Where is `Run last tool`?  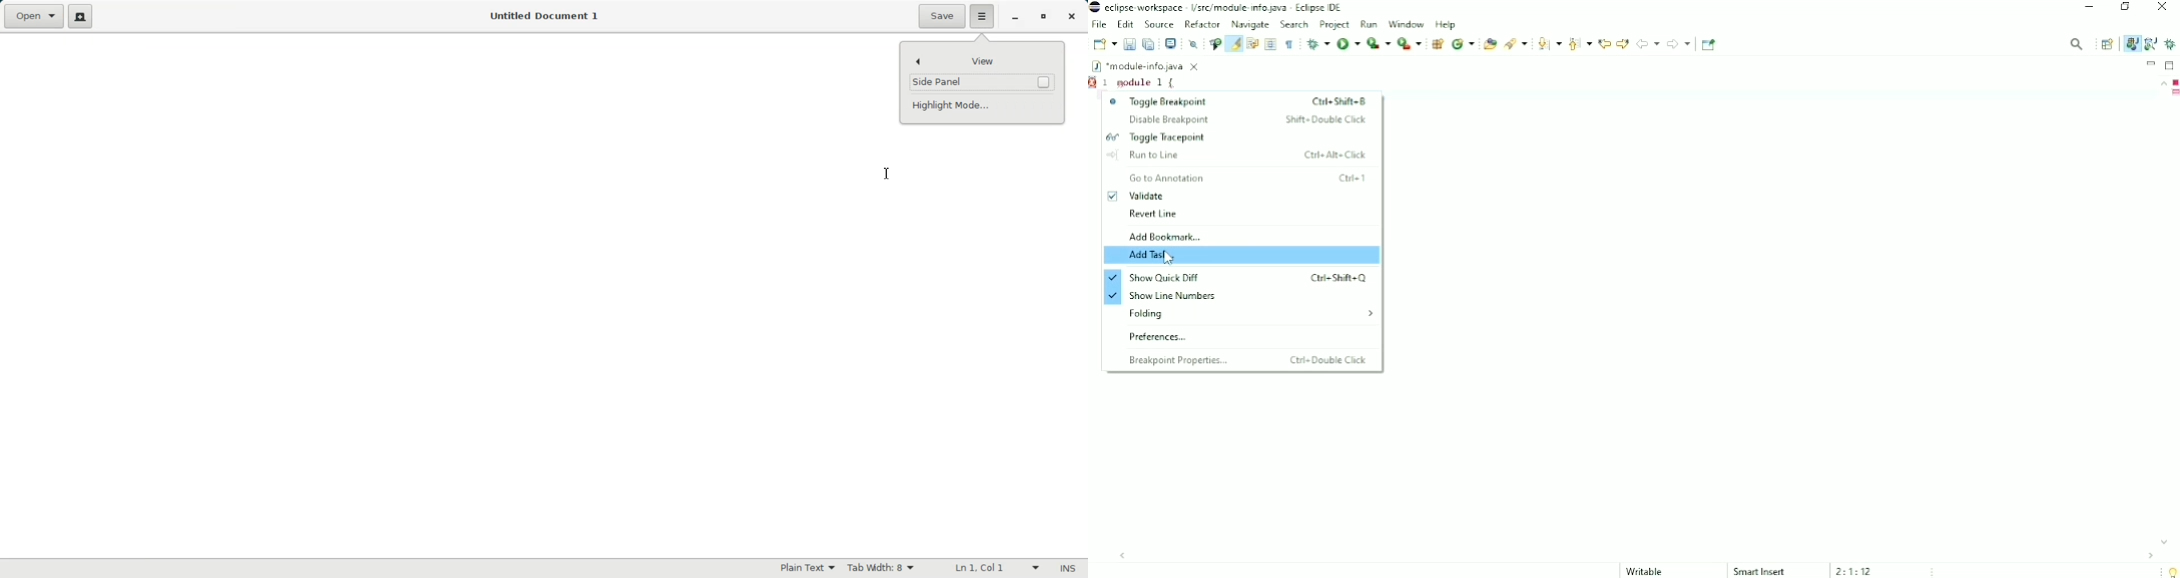
Run last tool is located at coordinates (1410, 44).